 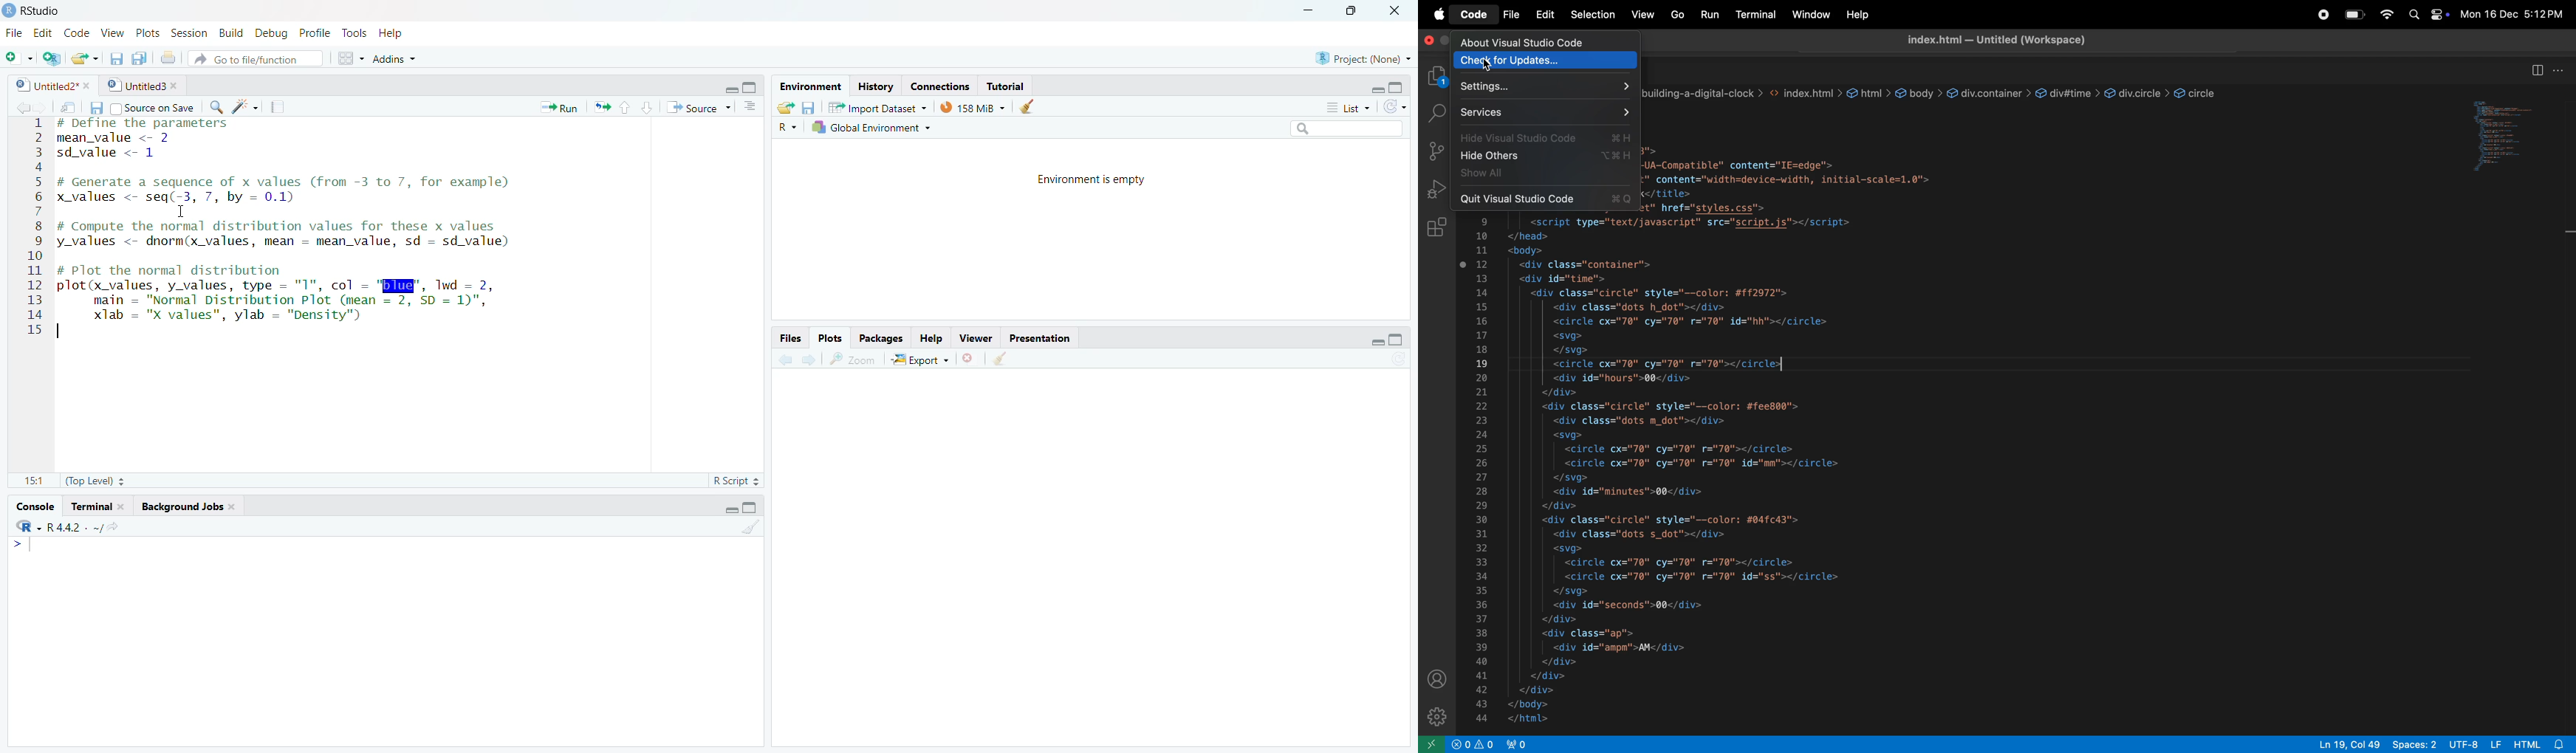 I want to click on Profile, so click(x=312, y=32).